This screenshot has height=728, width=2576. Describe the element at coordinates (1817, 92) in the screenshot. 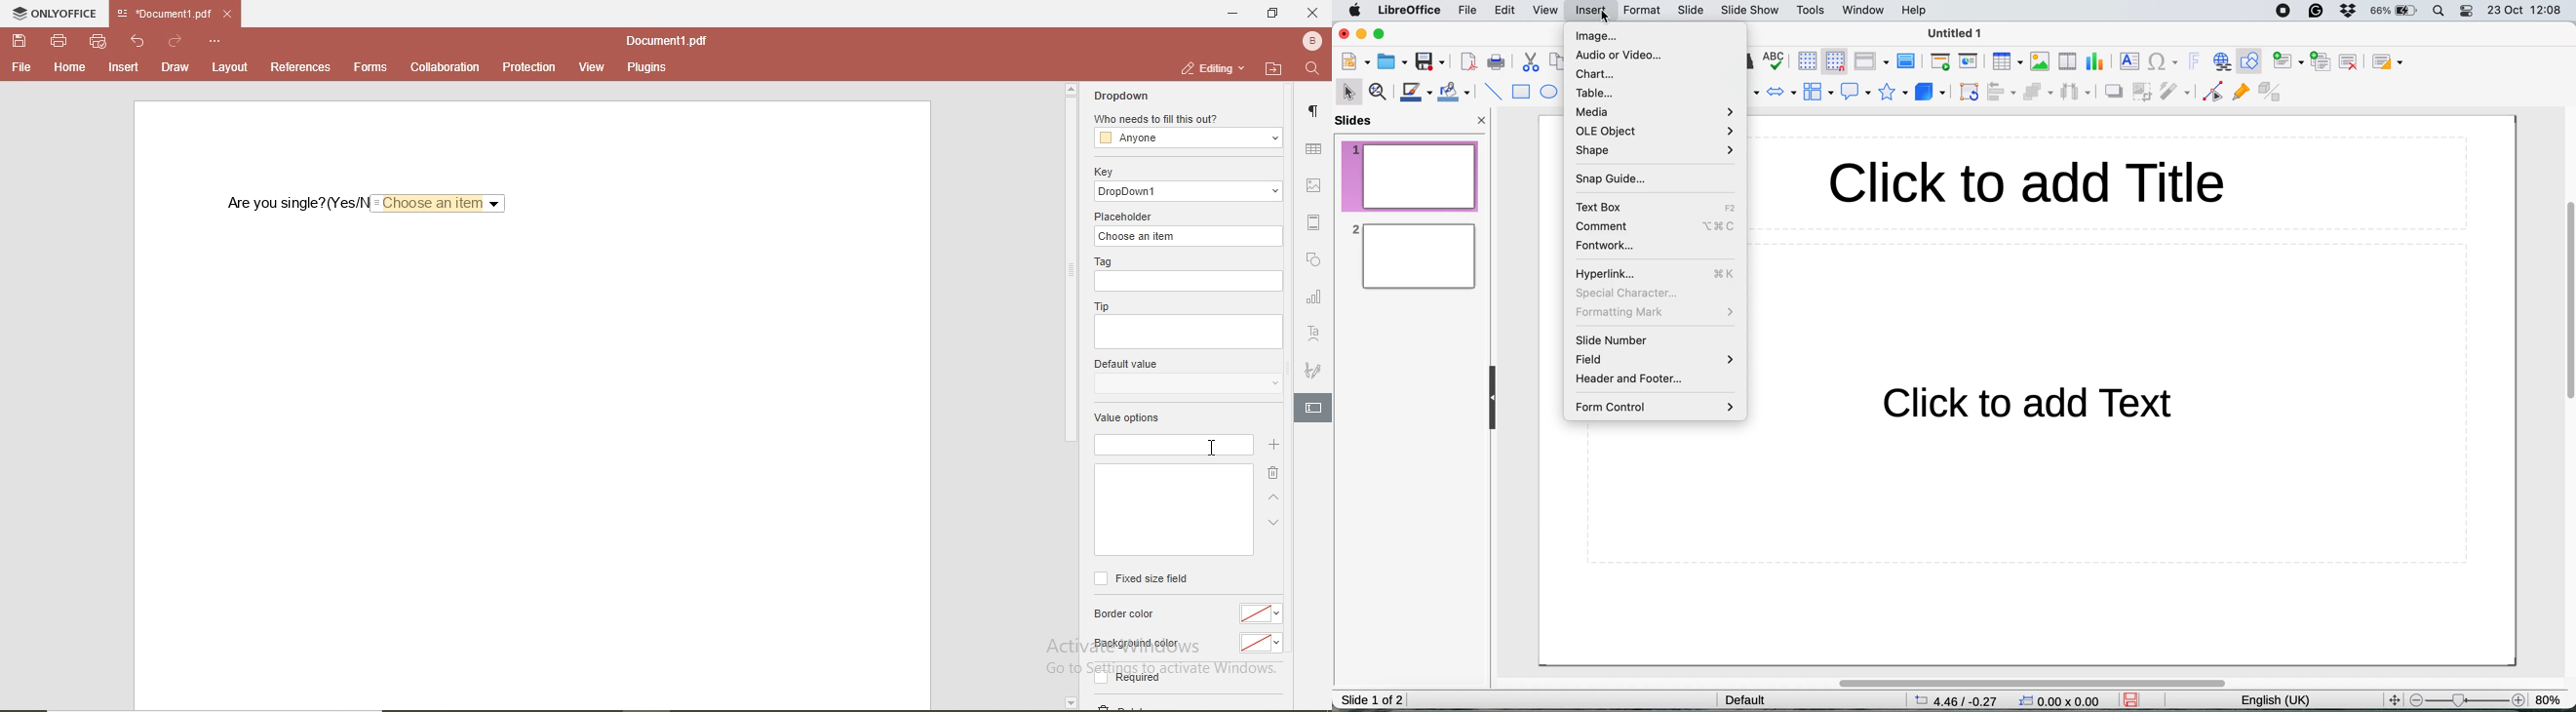

I see `flowchart` at that location.